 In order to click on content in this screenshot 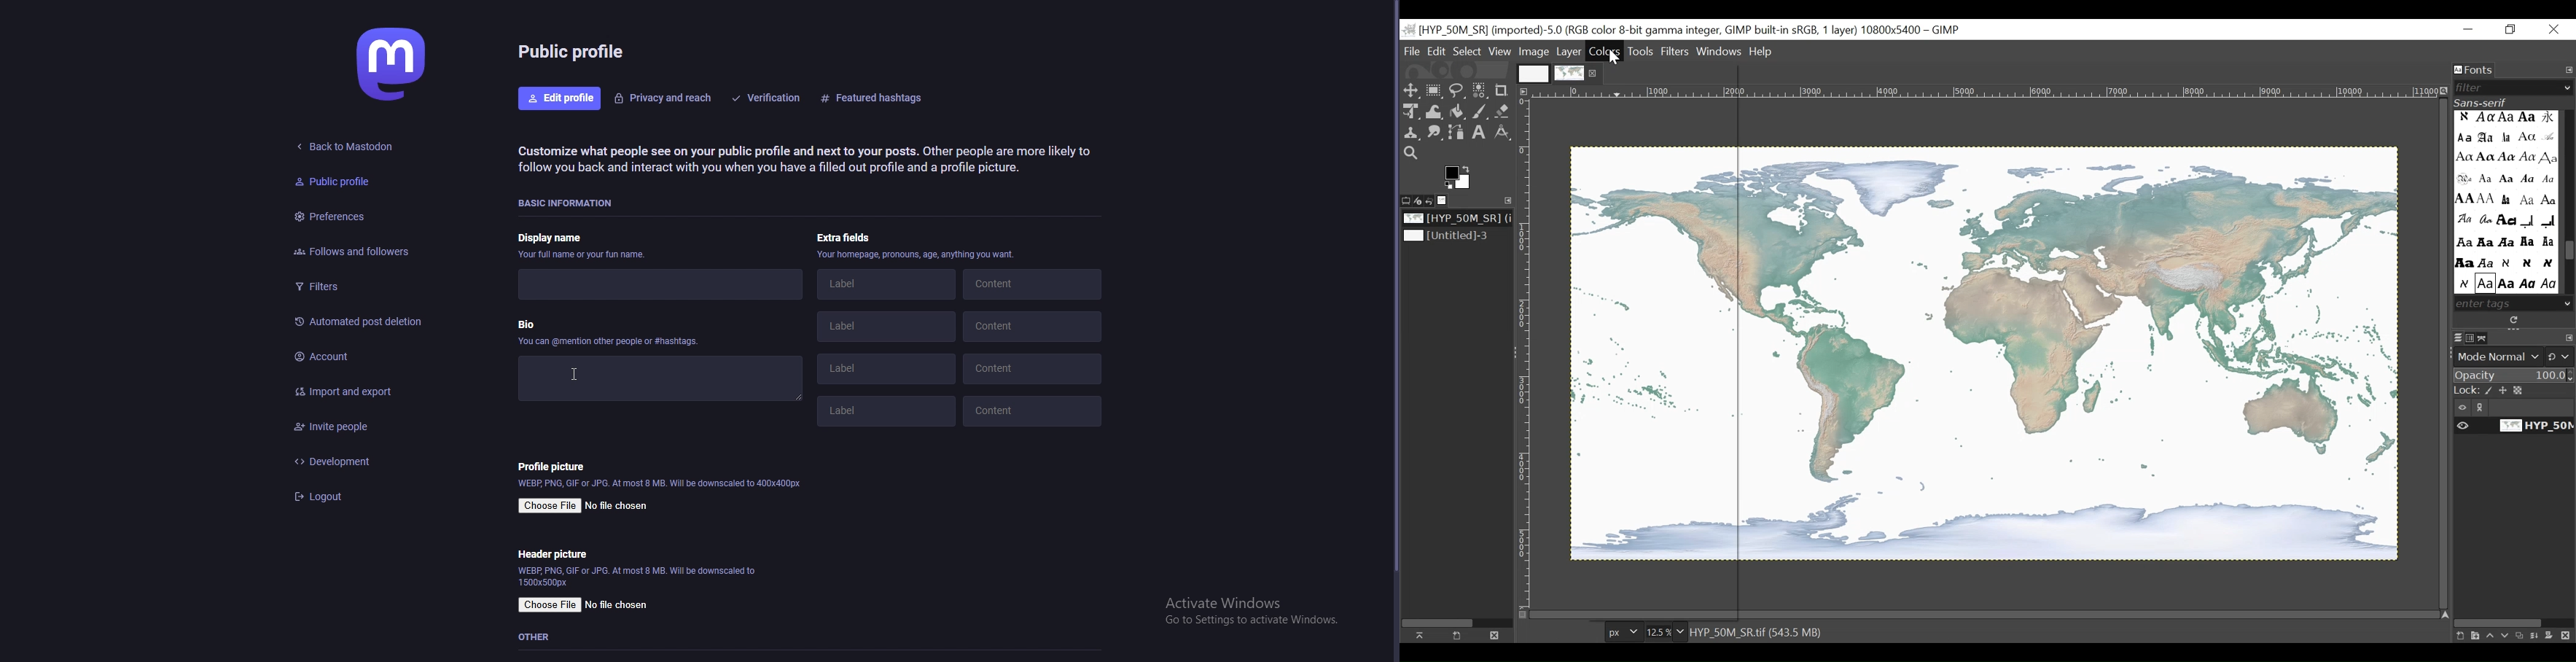, I will do `click(1033, 410)`.